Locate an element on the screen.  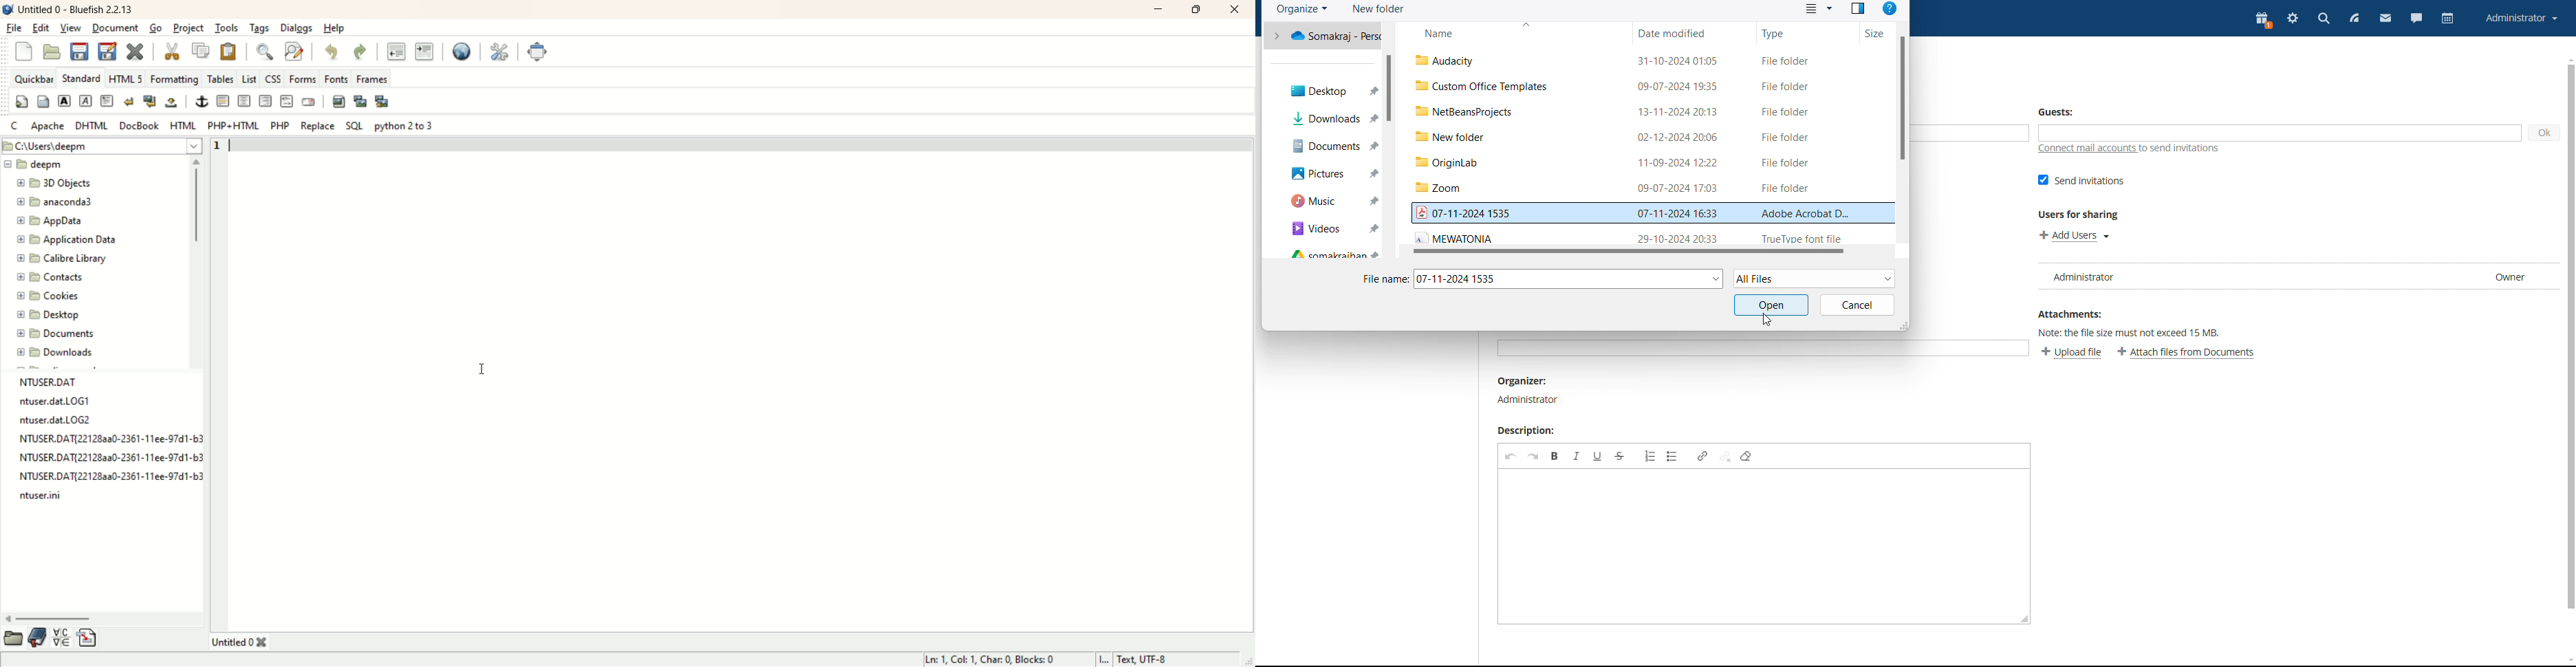
list is located at coordinates (250, 78).